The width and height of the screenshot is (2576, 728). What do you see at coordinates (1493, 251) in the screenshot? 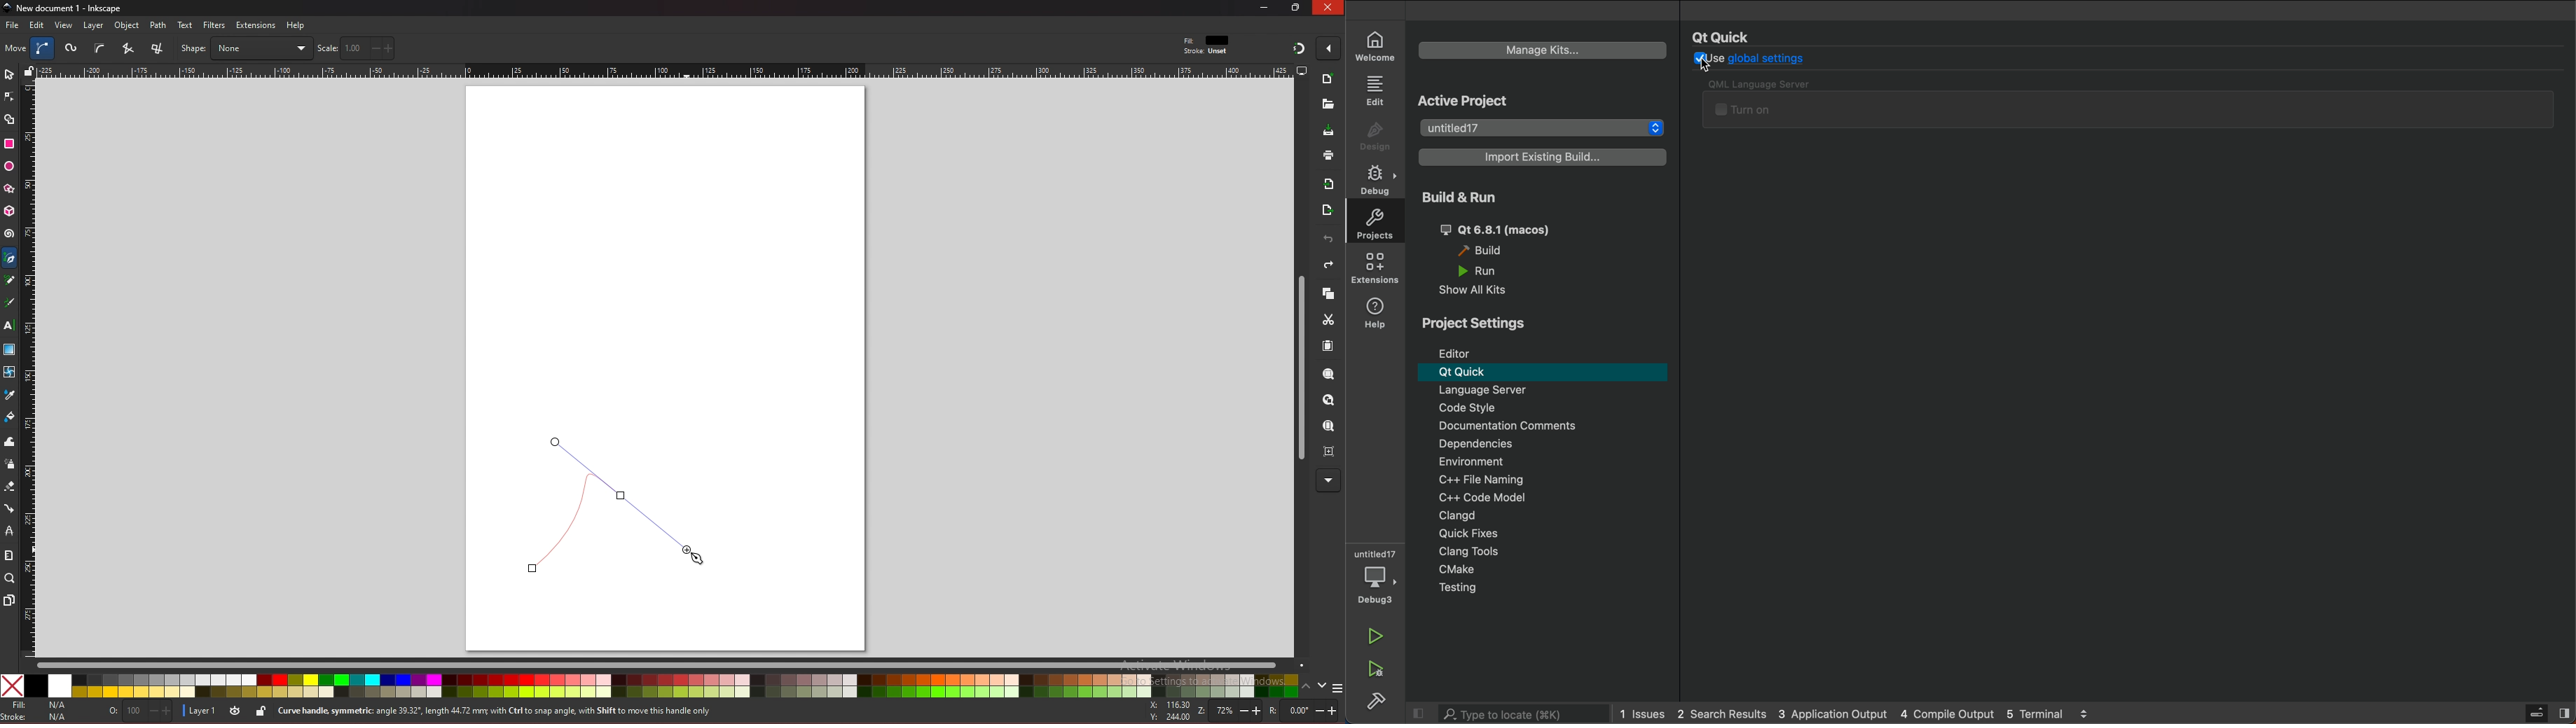
I see `build` at bounding box center [1493, 251].